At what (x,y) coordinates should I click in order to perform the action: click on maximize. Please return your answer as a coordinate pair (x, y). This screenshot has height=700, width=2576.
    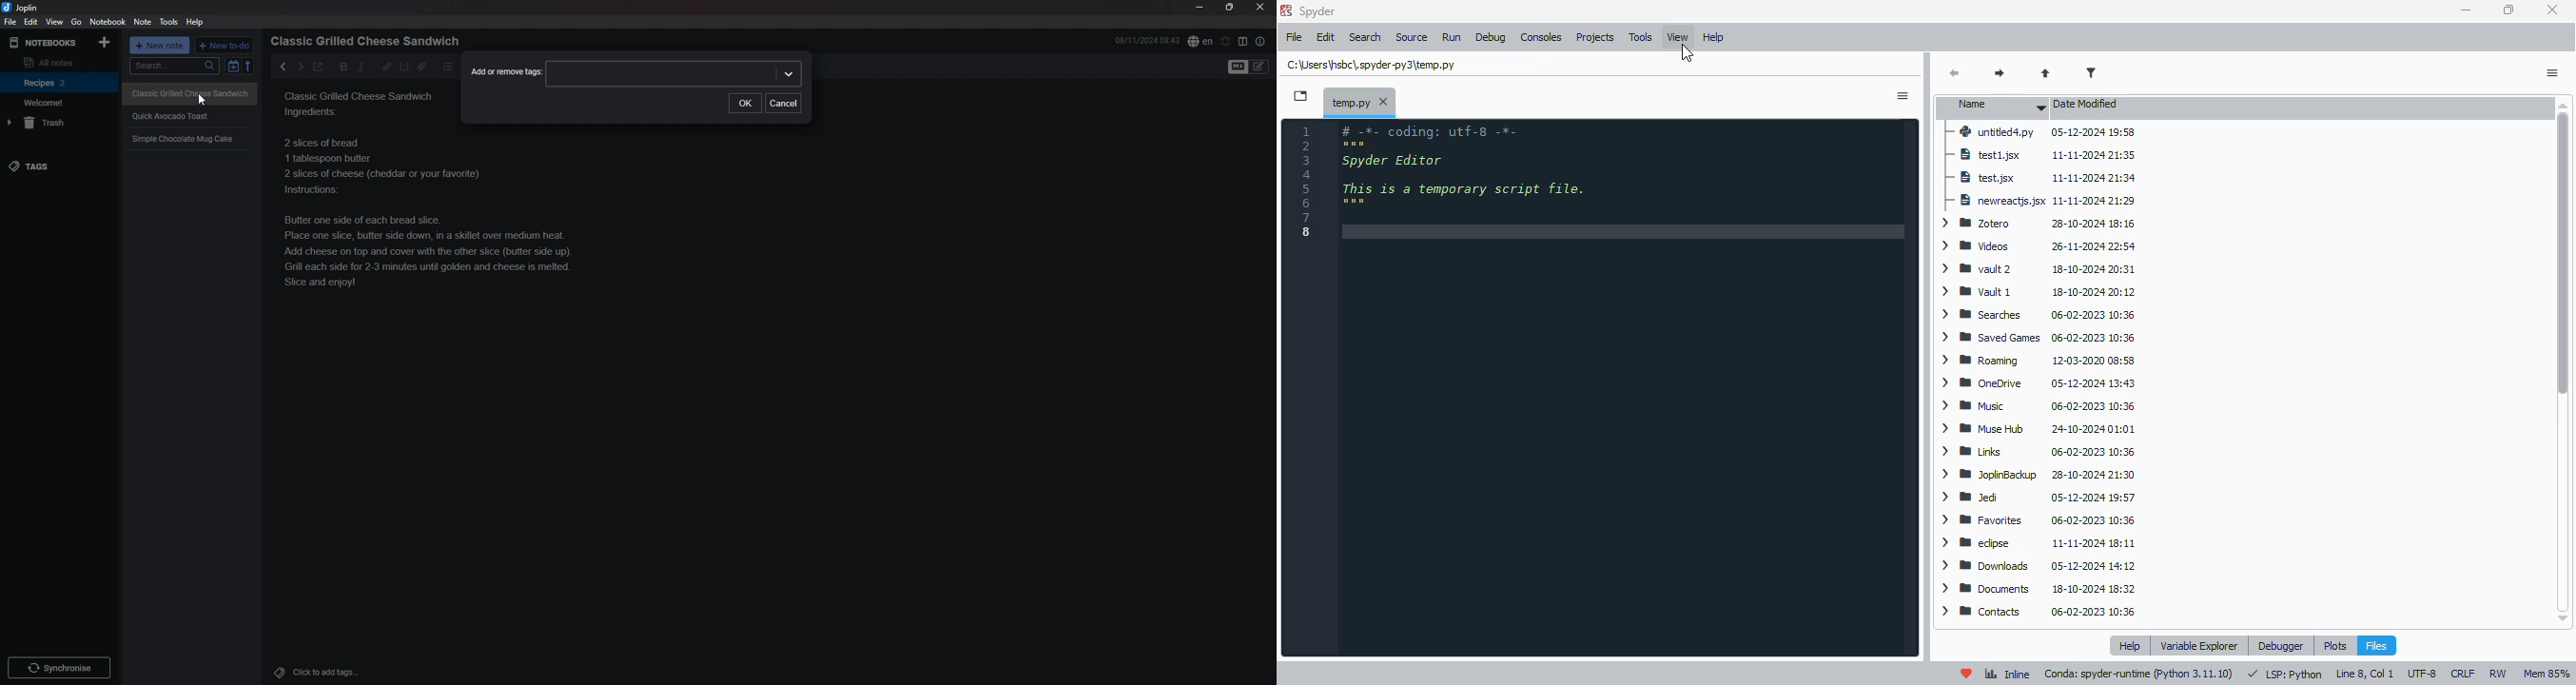
    Looking at the image, I should click on (2508, 10).